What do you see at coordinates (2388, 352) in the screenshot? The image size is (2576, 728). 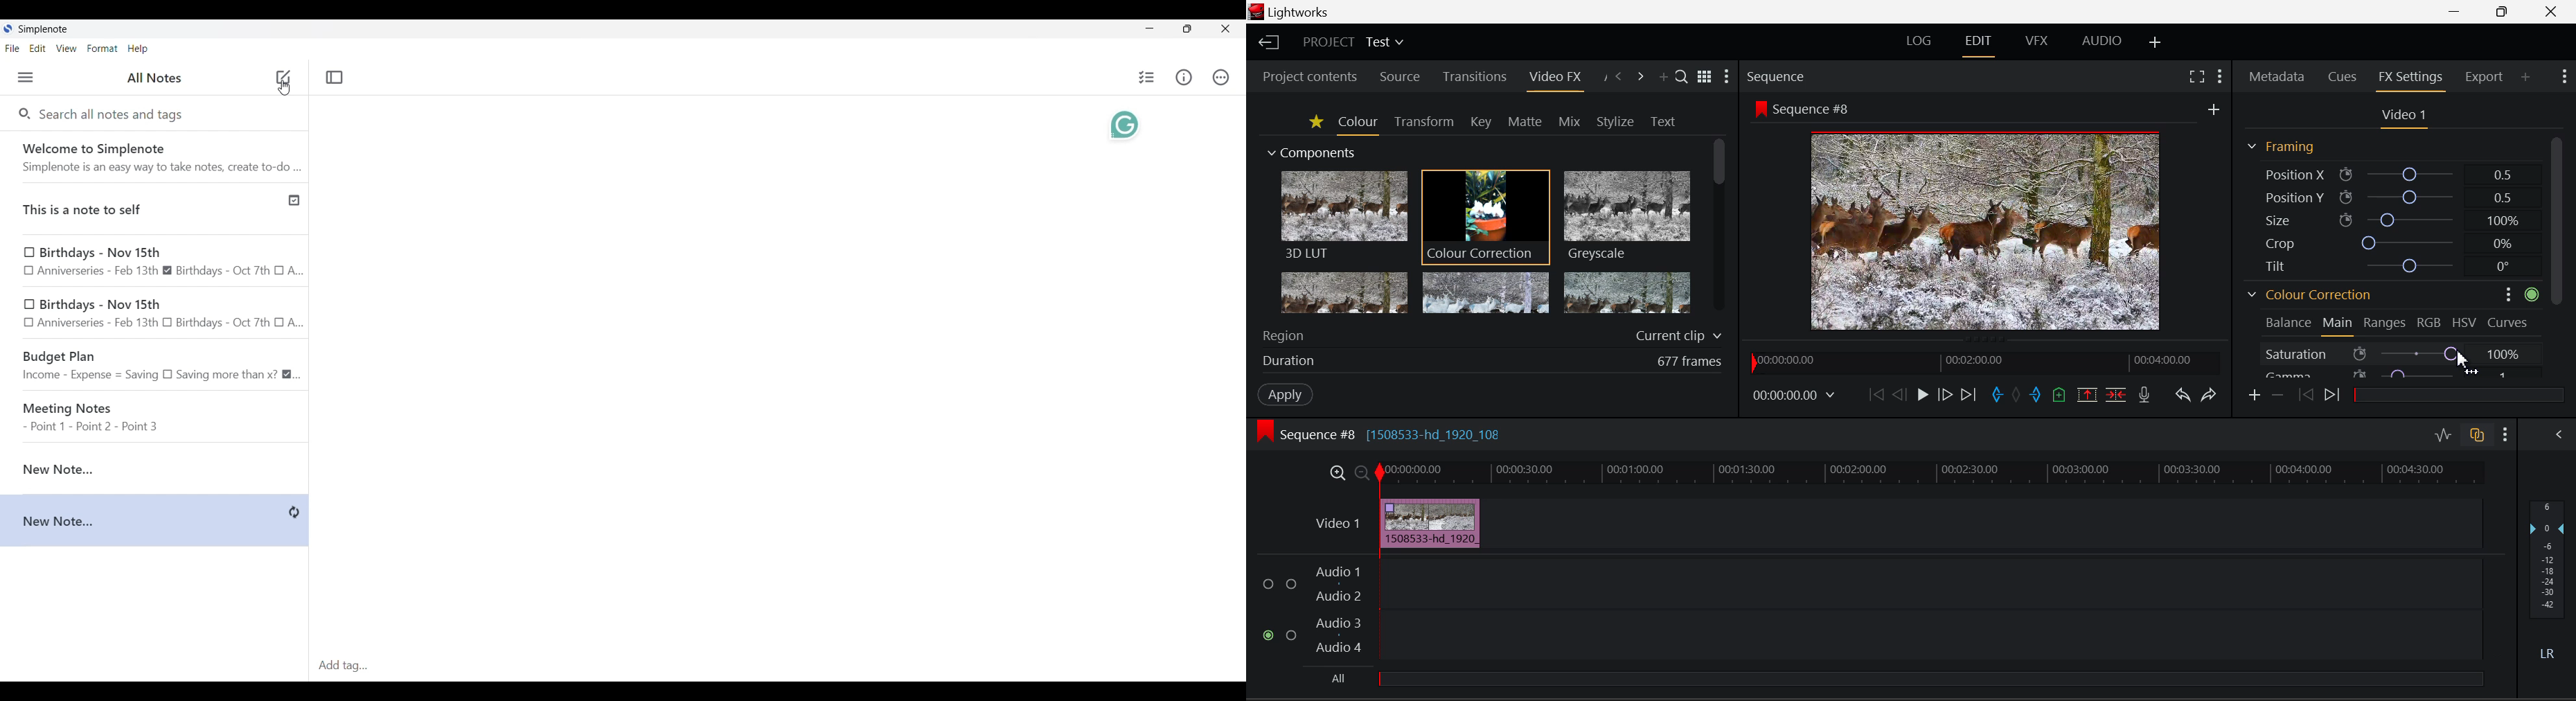 I see `Saturation` at bounding box center [2388, 352].